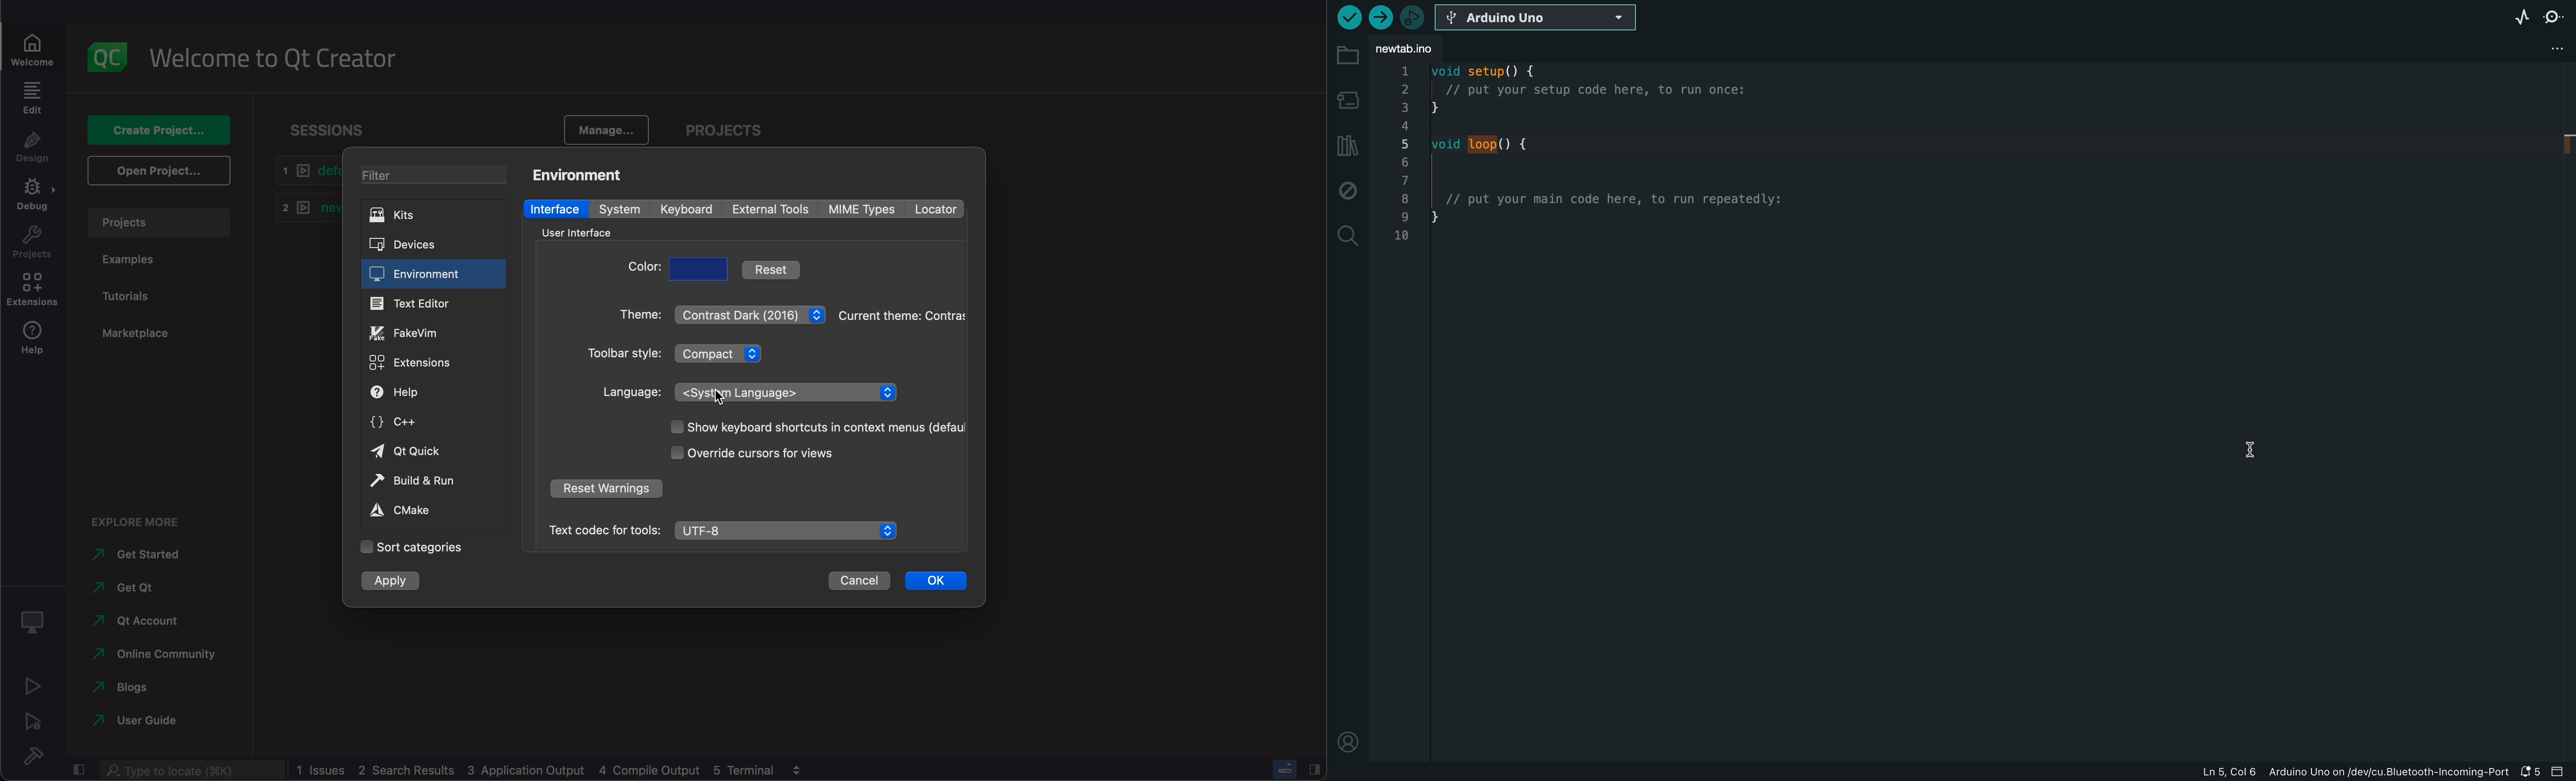 The height and width of the screenshot is (784, 2576). I want to click on extensions, so click(33, 291).